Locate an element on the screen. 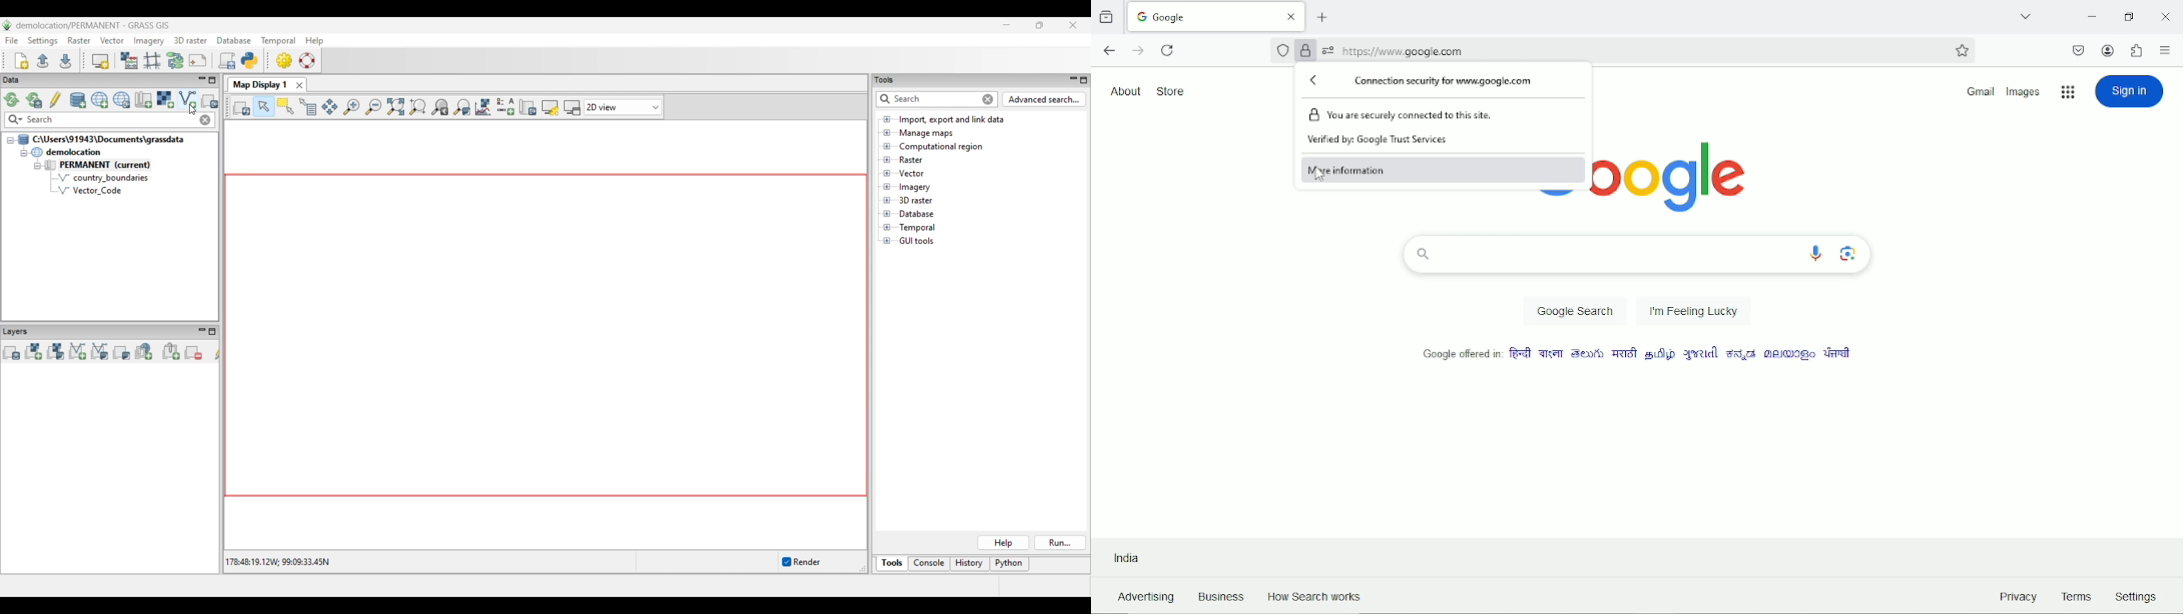 The width and height of the screenshot is (2184, 616). extensions is located at coordinates (2137, 49).